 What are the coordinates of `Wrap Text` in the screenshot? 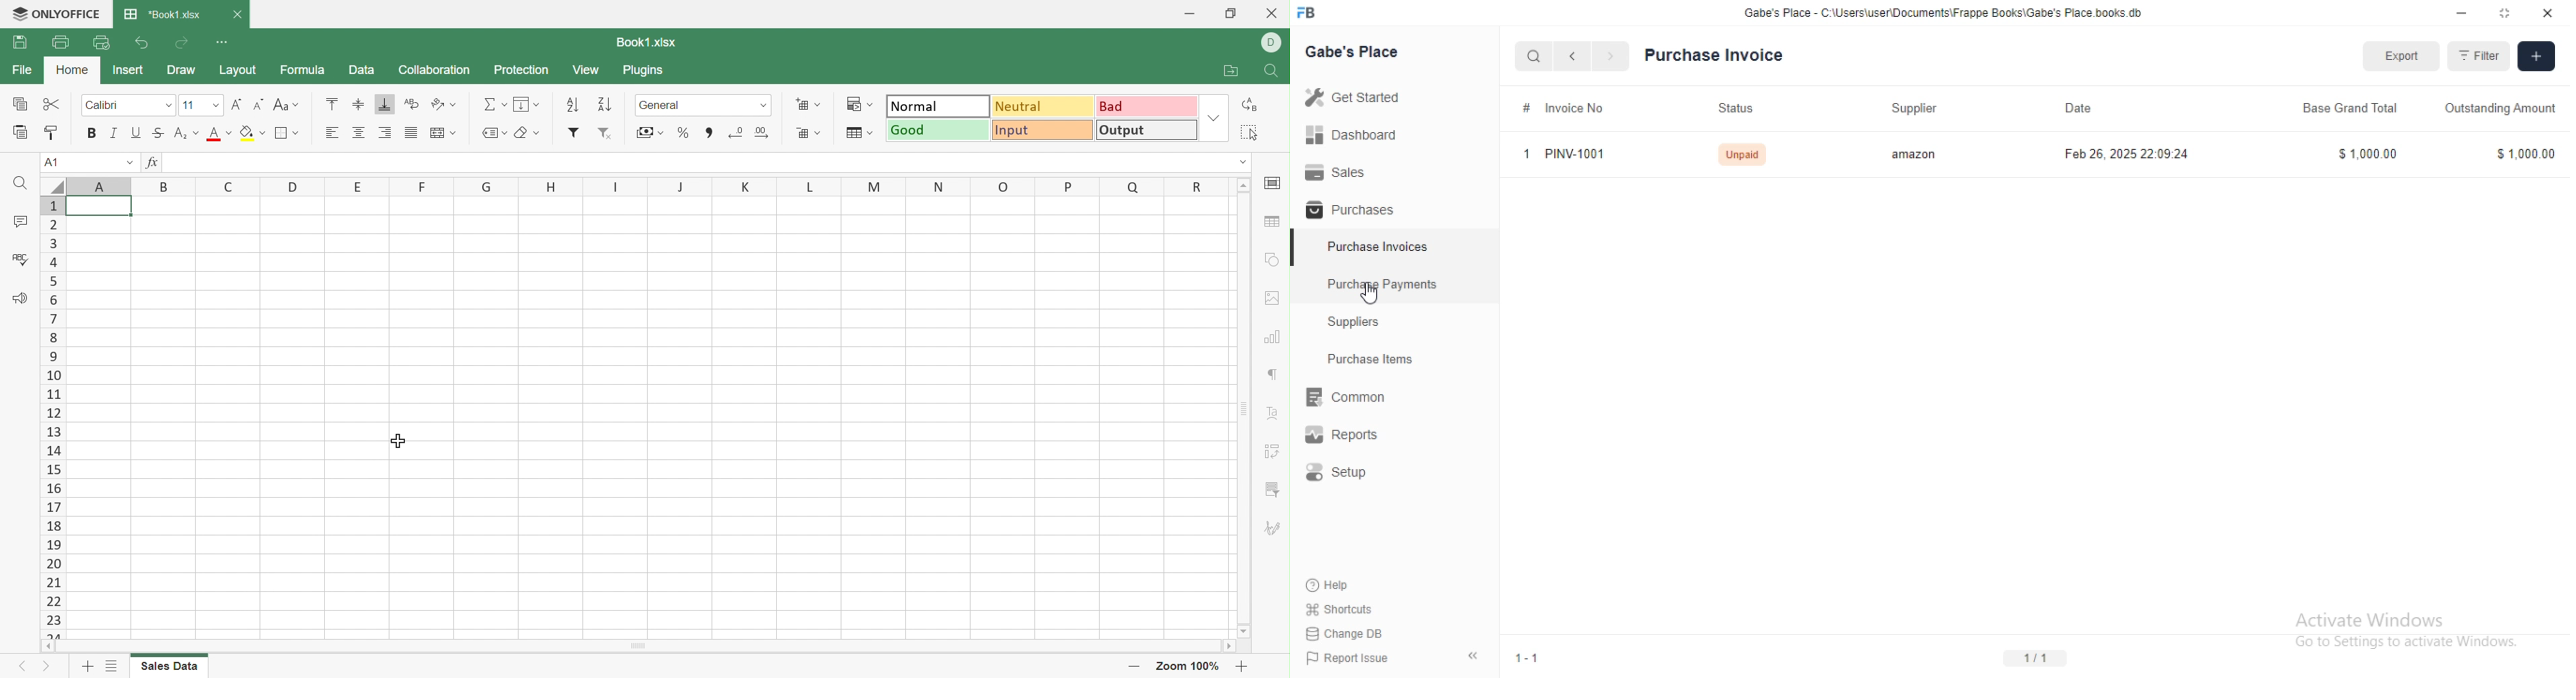 It's located at (410, 104).